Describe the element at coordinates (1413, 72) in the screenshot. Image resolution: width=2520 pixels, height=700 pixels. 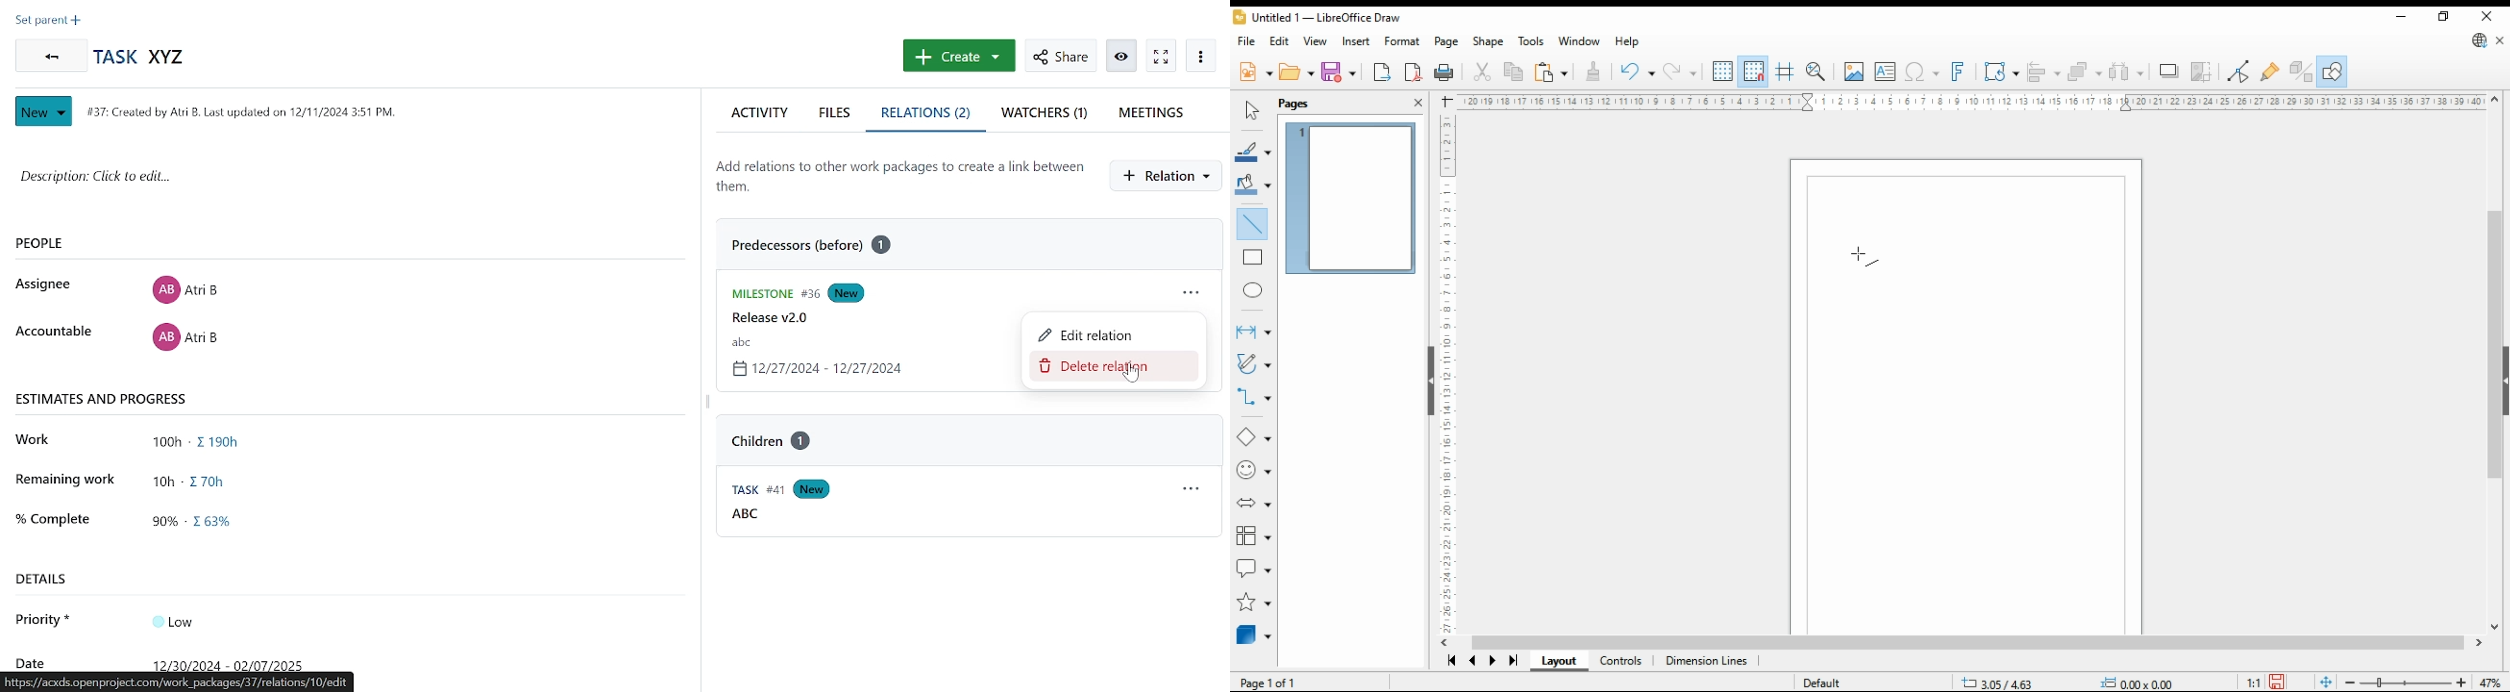
I see `export as pdf` at that location.